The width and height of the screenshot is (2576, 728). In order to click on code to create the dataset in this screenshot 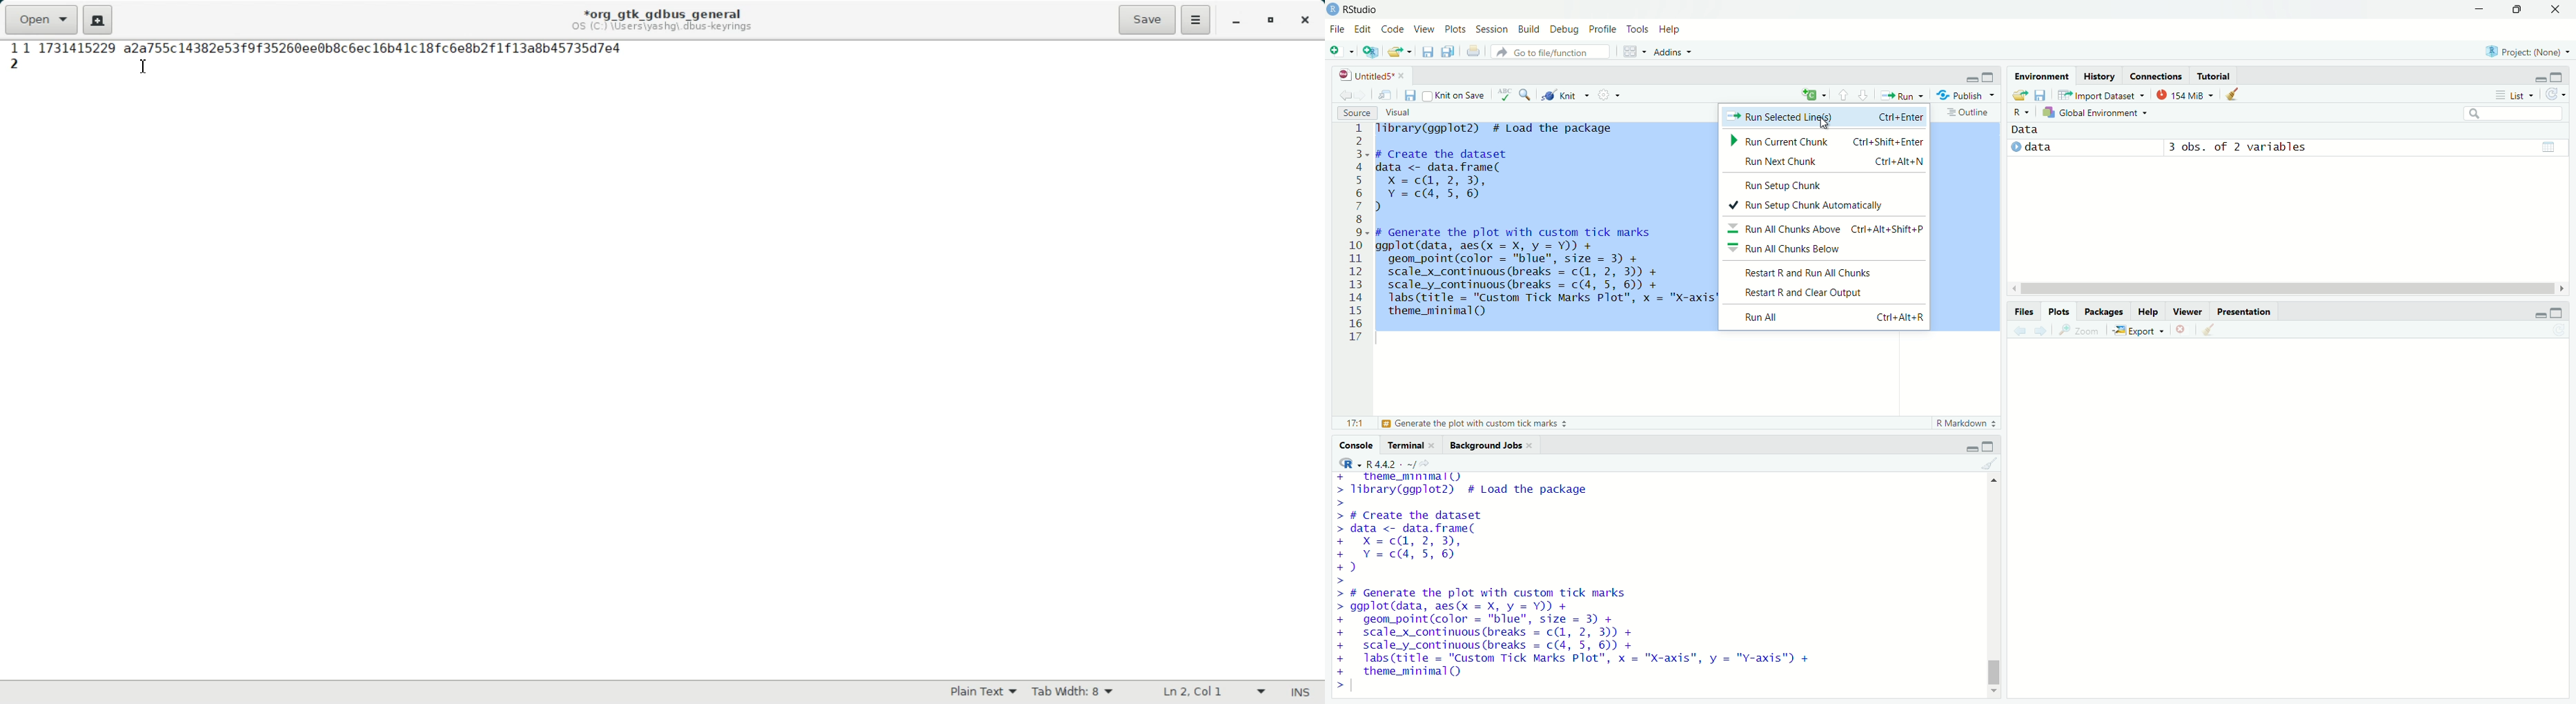, I will do `click(1442, 542)`.